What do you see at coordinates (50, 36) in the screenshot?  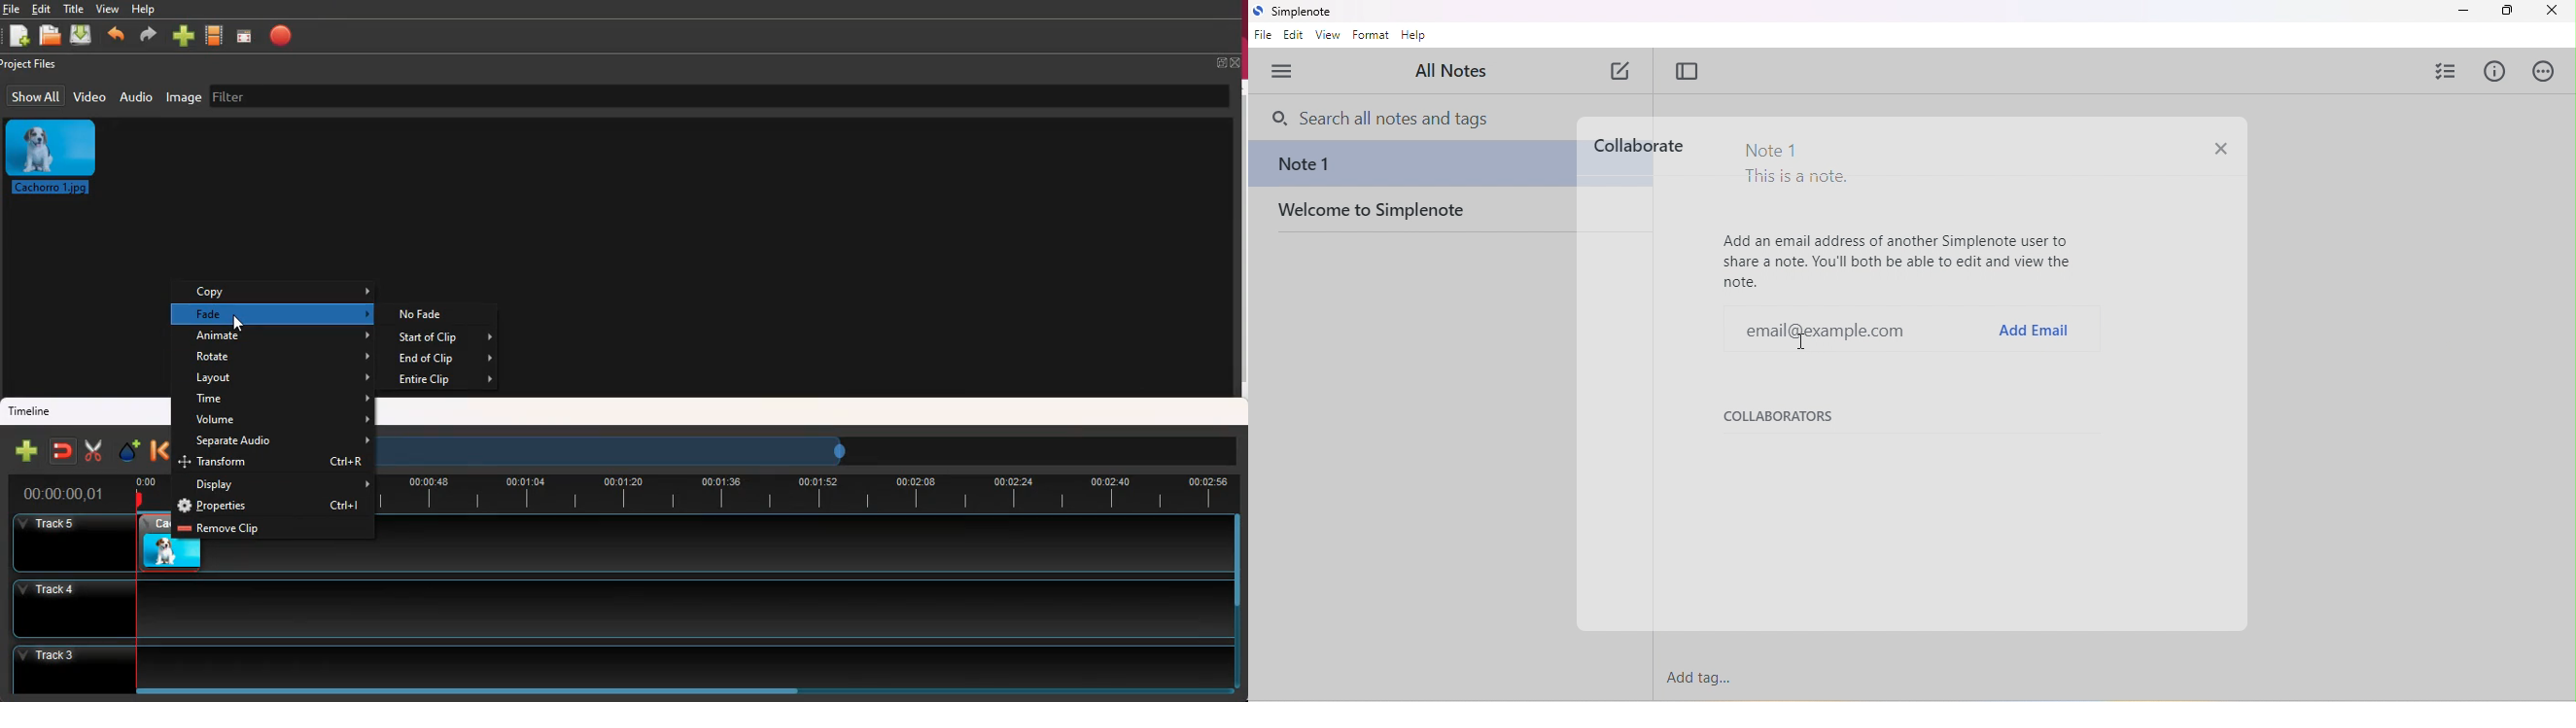 I see `open files` at bounding box center [50, 36].